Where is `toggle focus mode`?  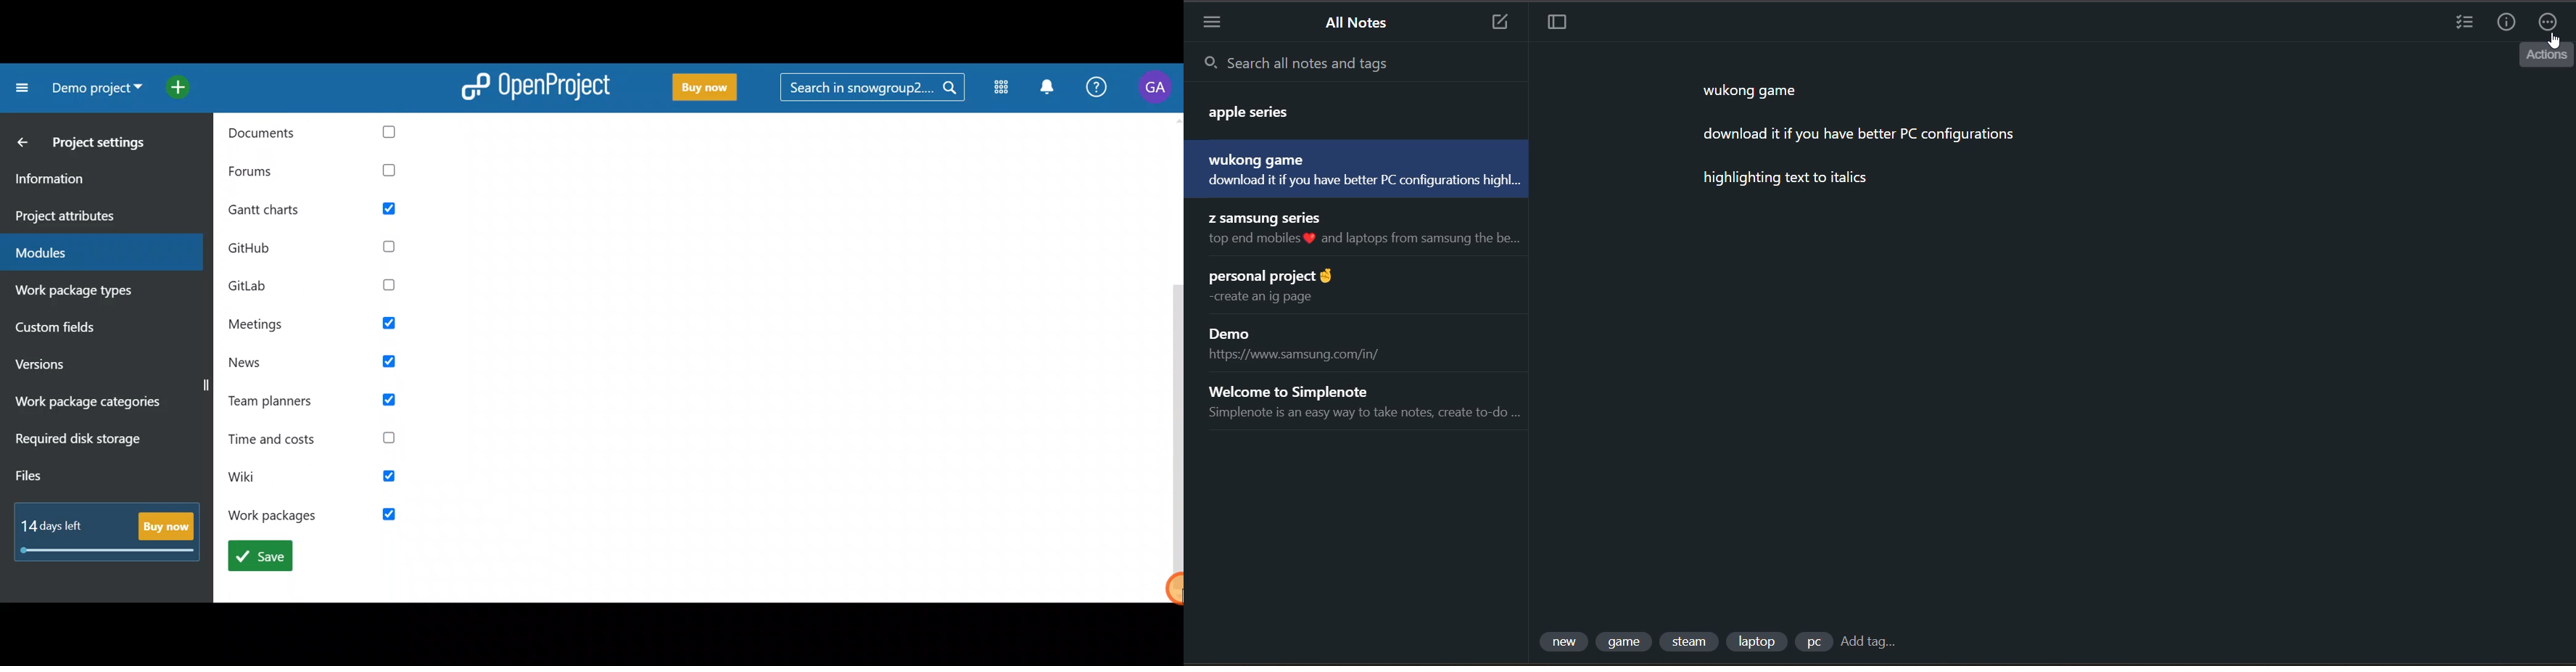
toggle focus mode is located at coordinates (1558, 24).